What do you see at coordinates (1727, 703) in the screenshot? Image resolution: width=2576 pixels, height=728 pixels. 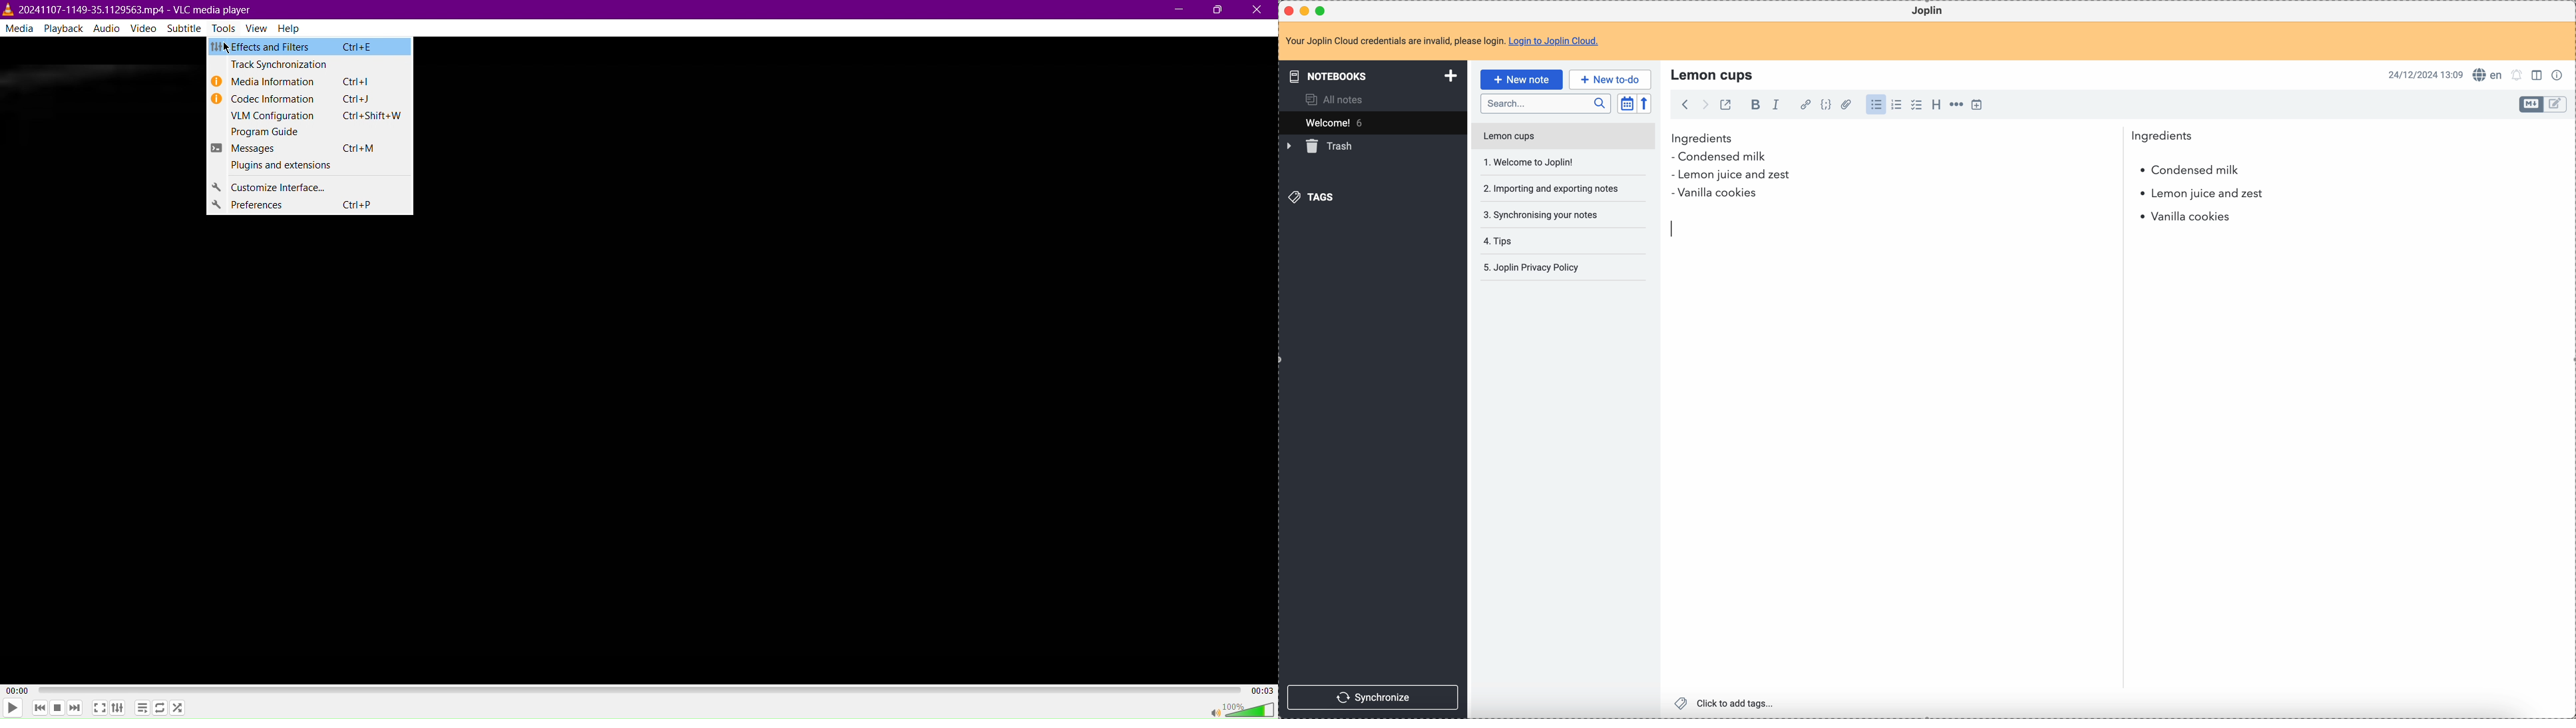 I see `click to add tags` at bounding box center [1727, 703].